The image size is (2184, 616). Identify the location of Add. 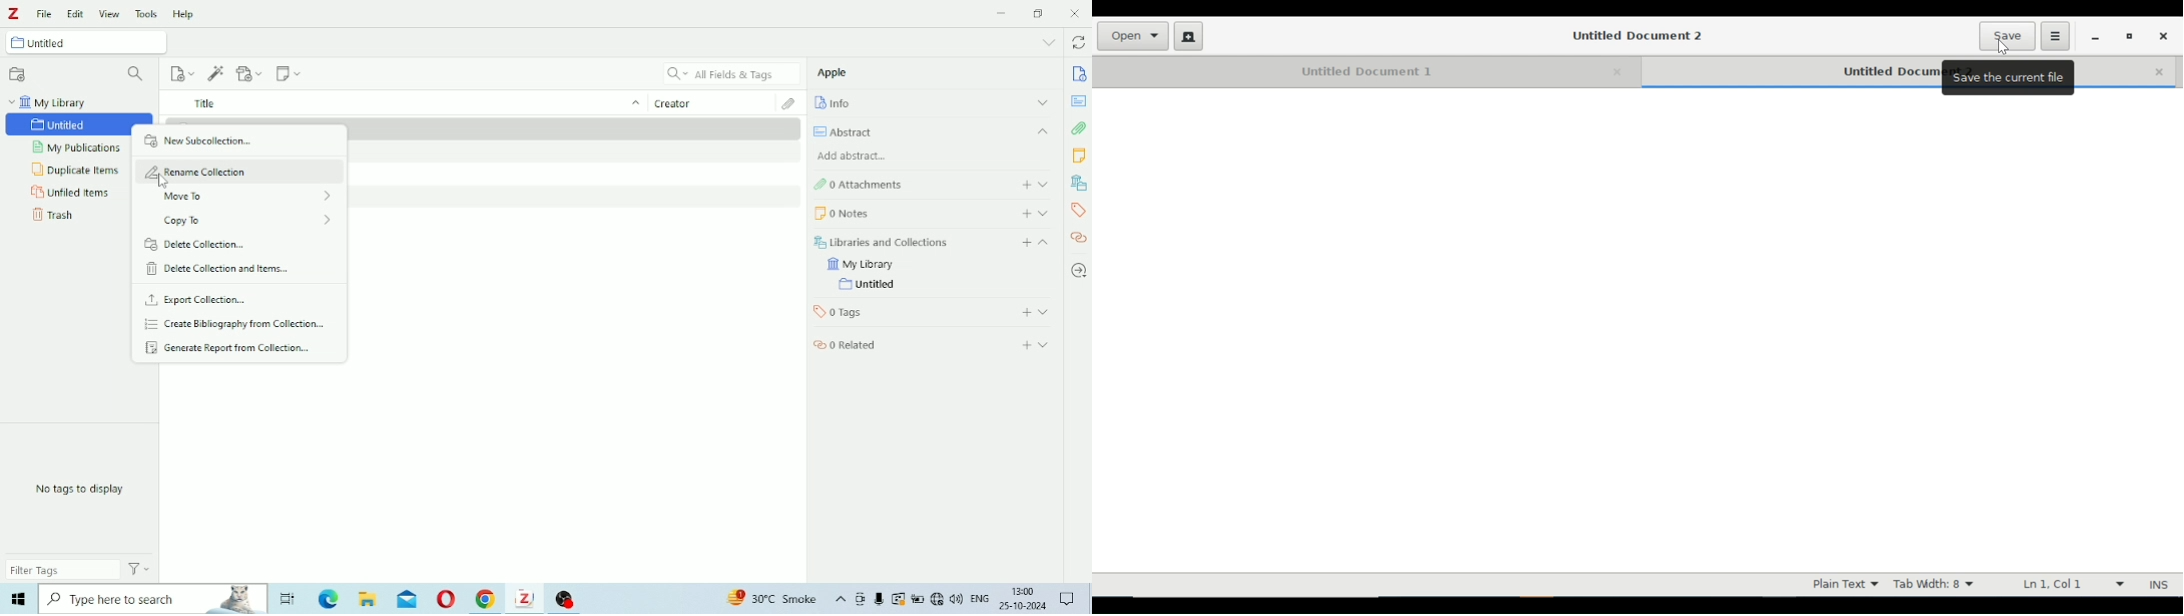
(1027, 312).